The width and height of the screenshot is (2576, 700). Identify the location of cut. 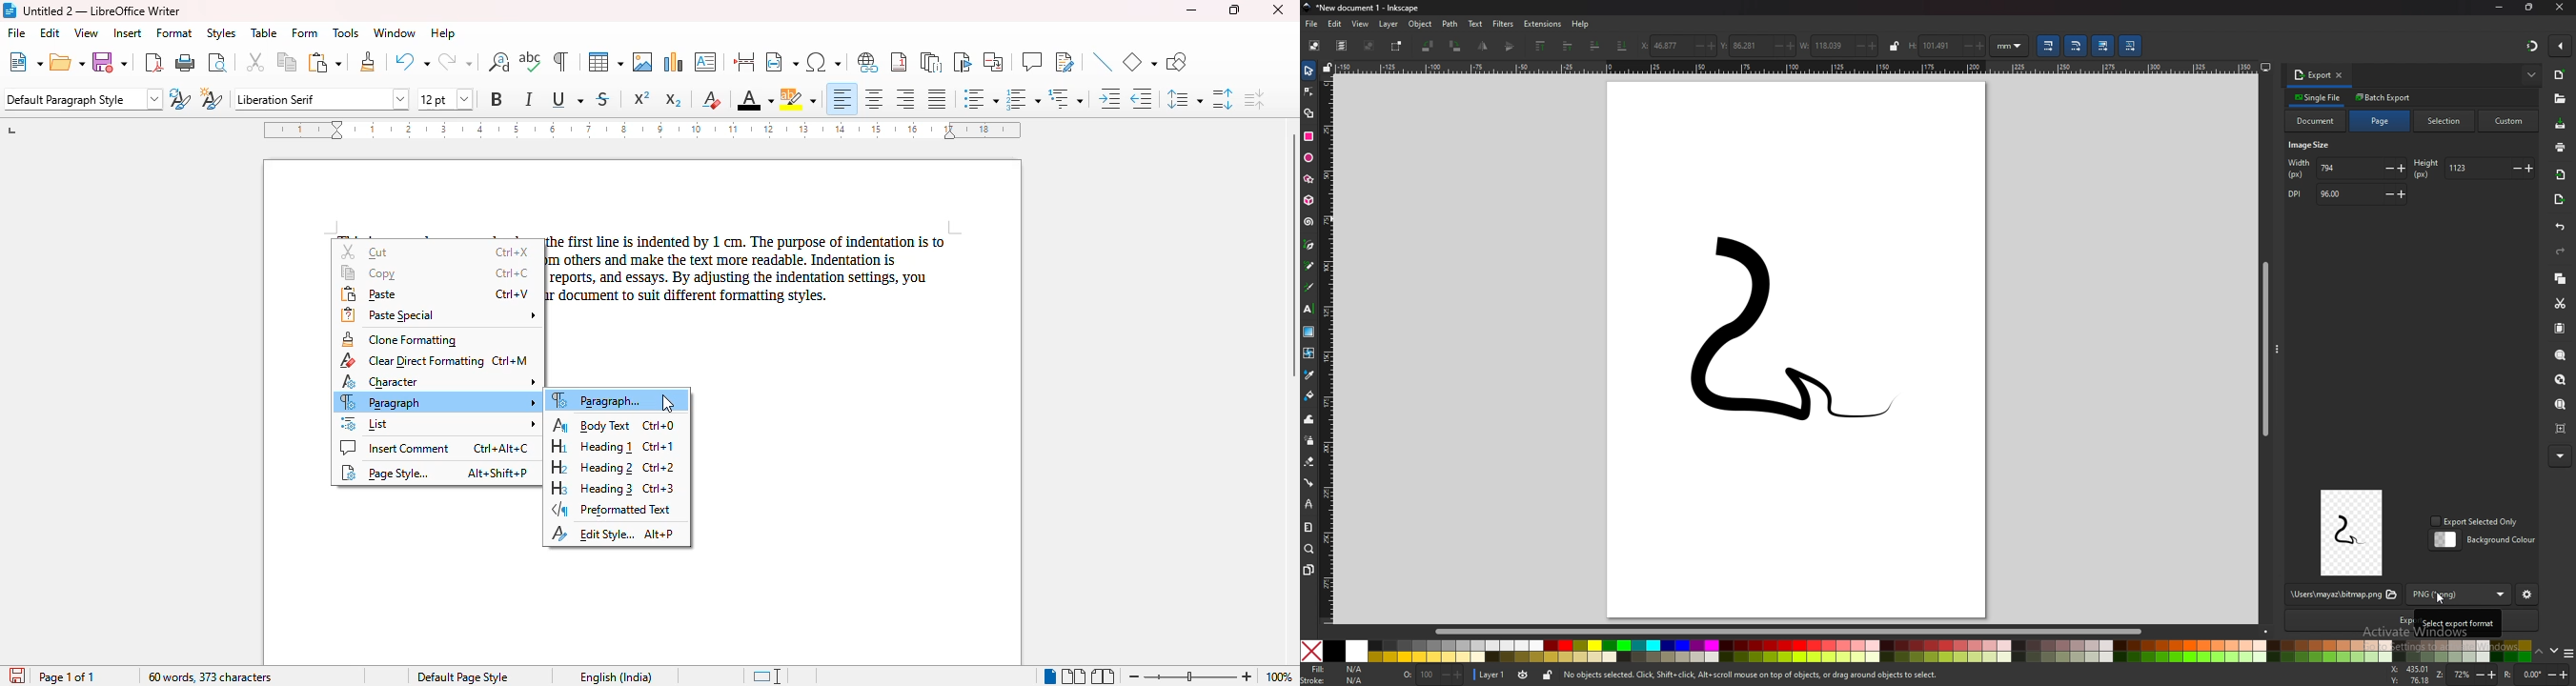
(2561, 303).